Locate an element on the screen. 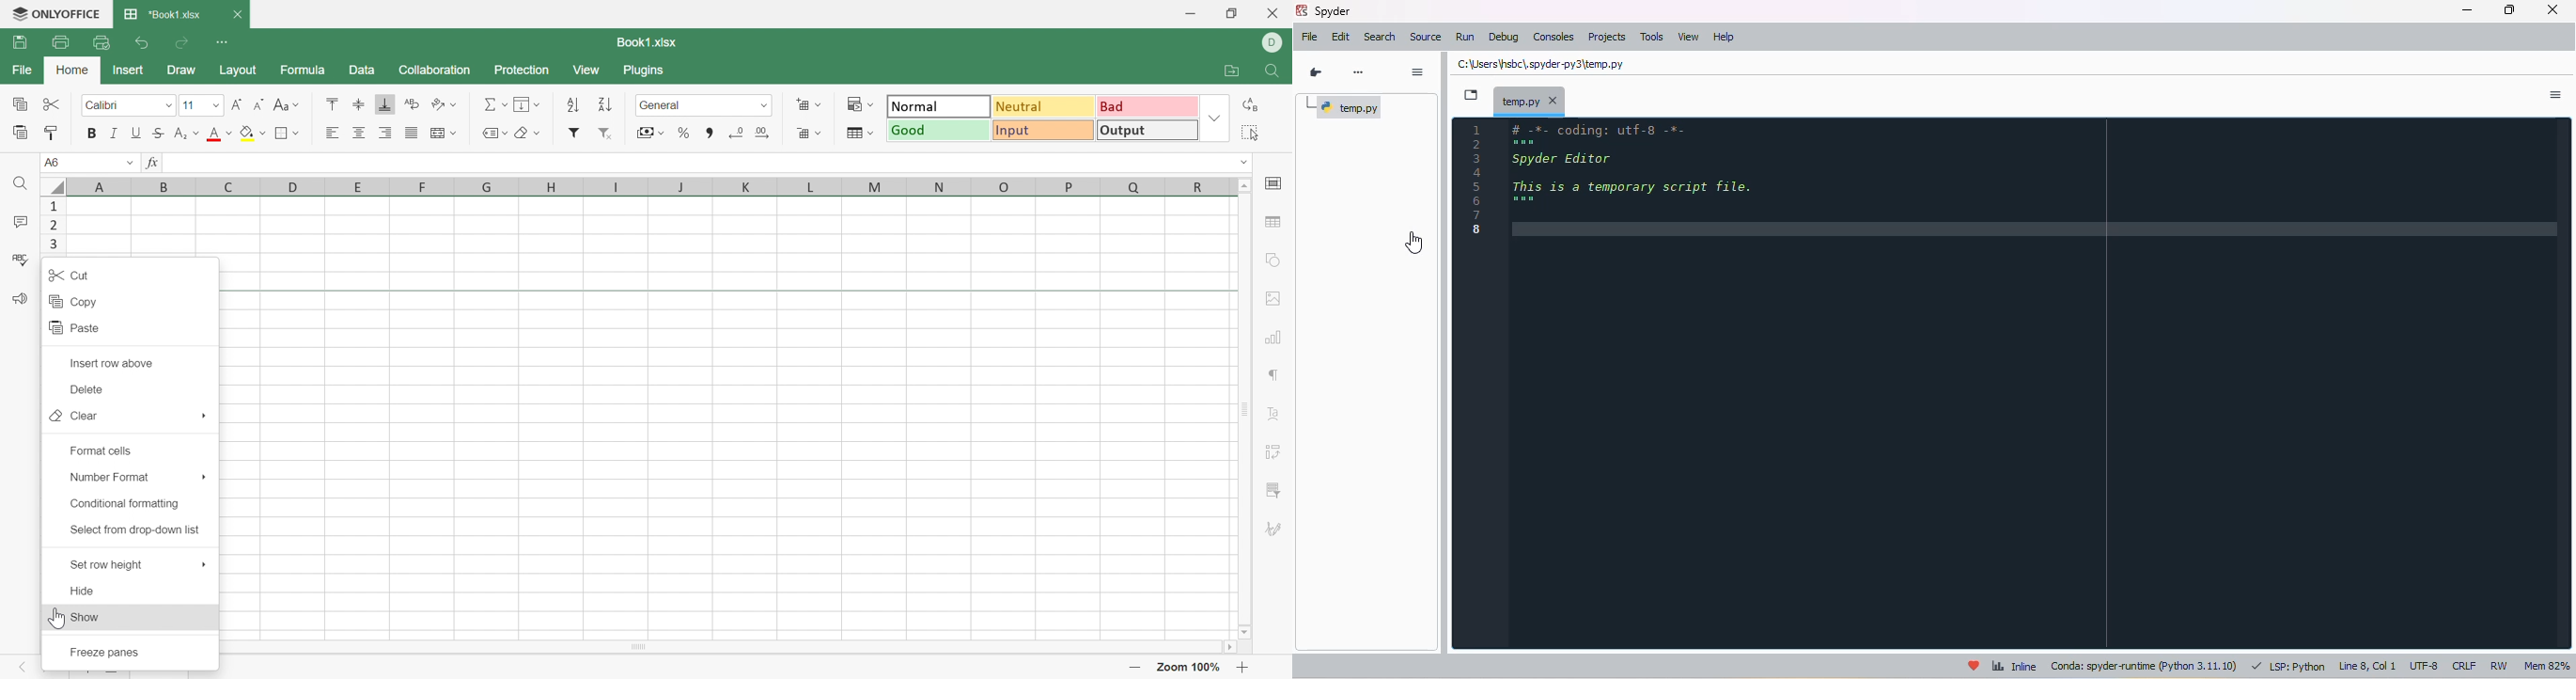  Set row height is located at coordinates (108, 564).